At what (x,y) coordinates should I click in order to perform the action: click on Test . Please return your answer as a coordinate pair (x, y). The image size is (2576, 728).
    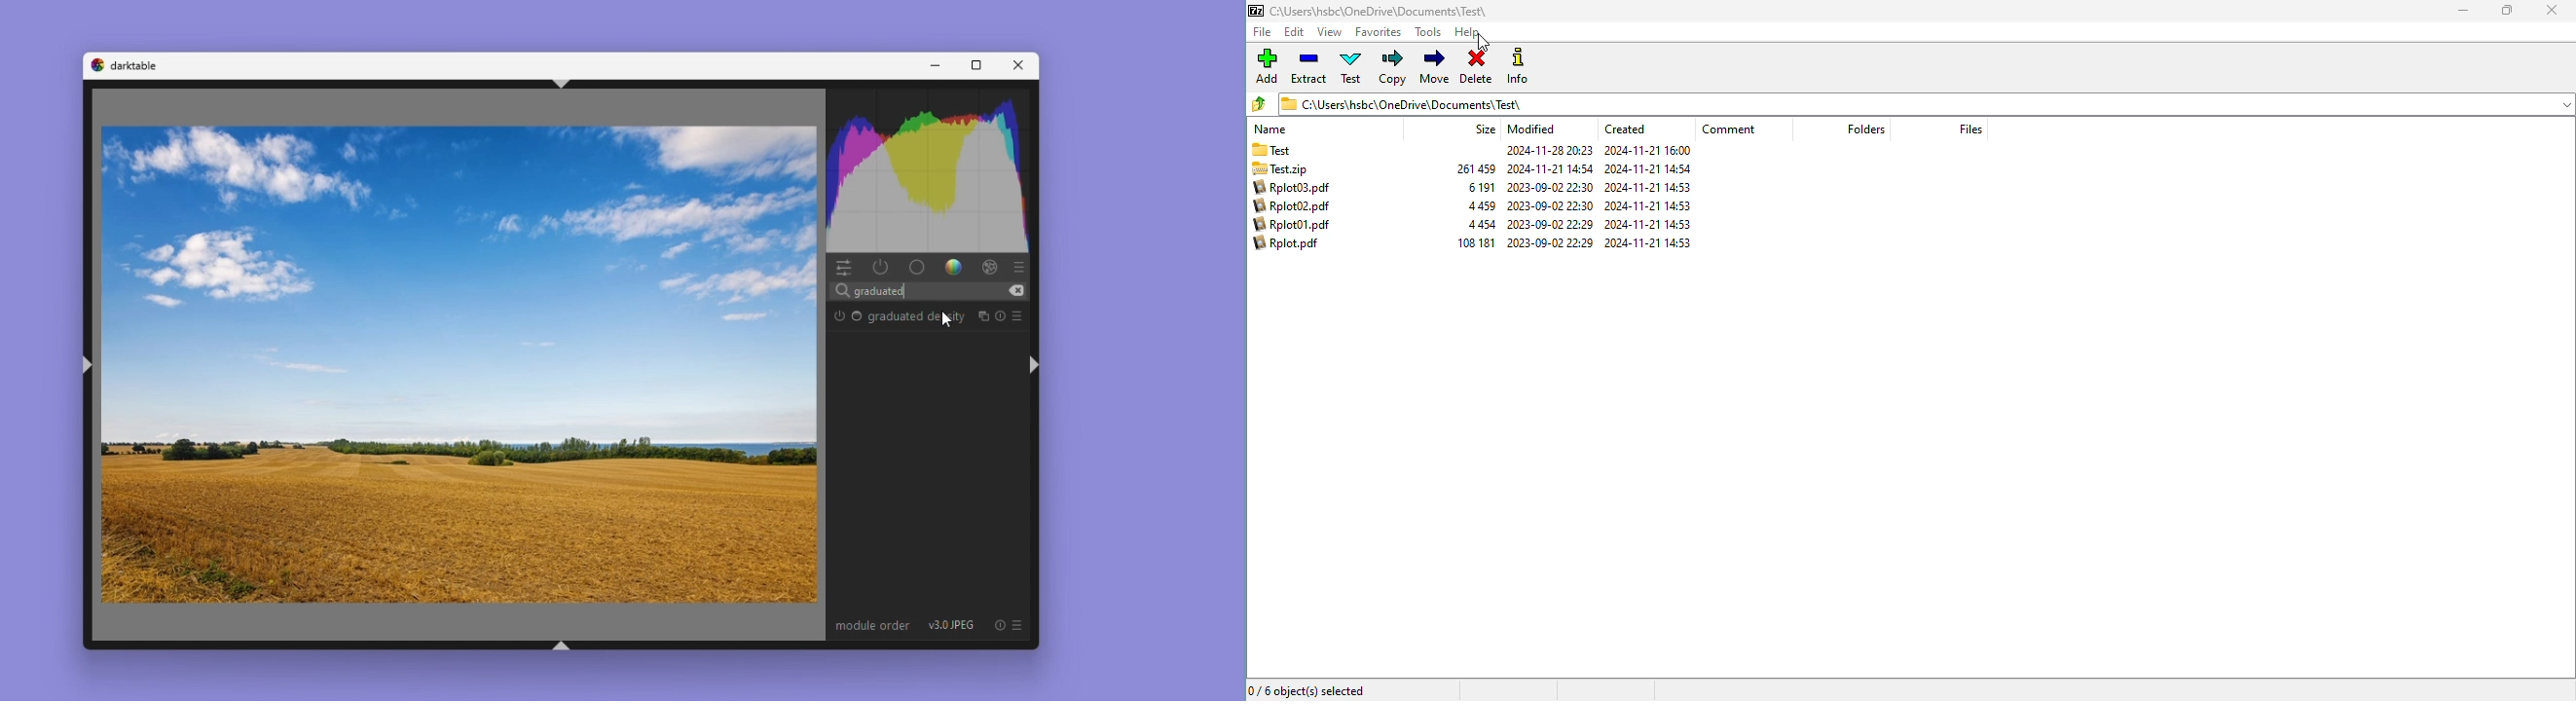
    Looking at the image, I should click on (1301, 151).